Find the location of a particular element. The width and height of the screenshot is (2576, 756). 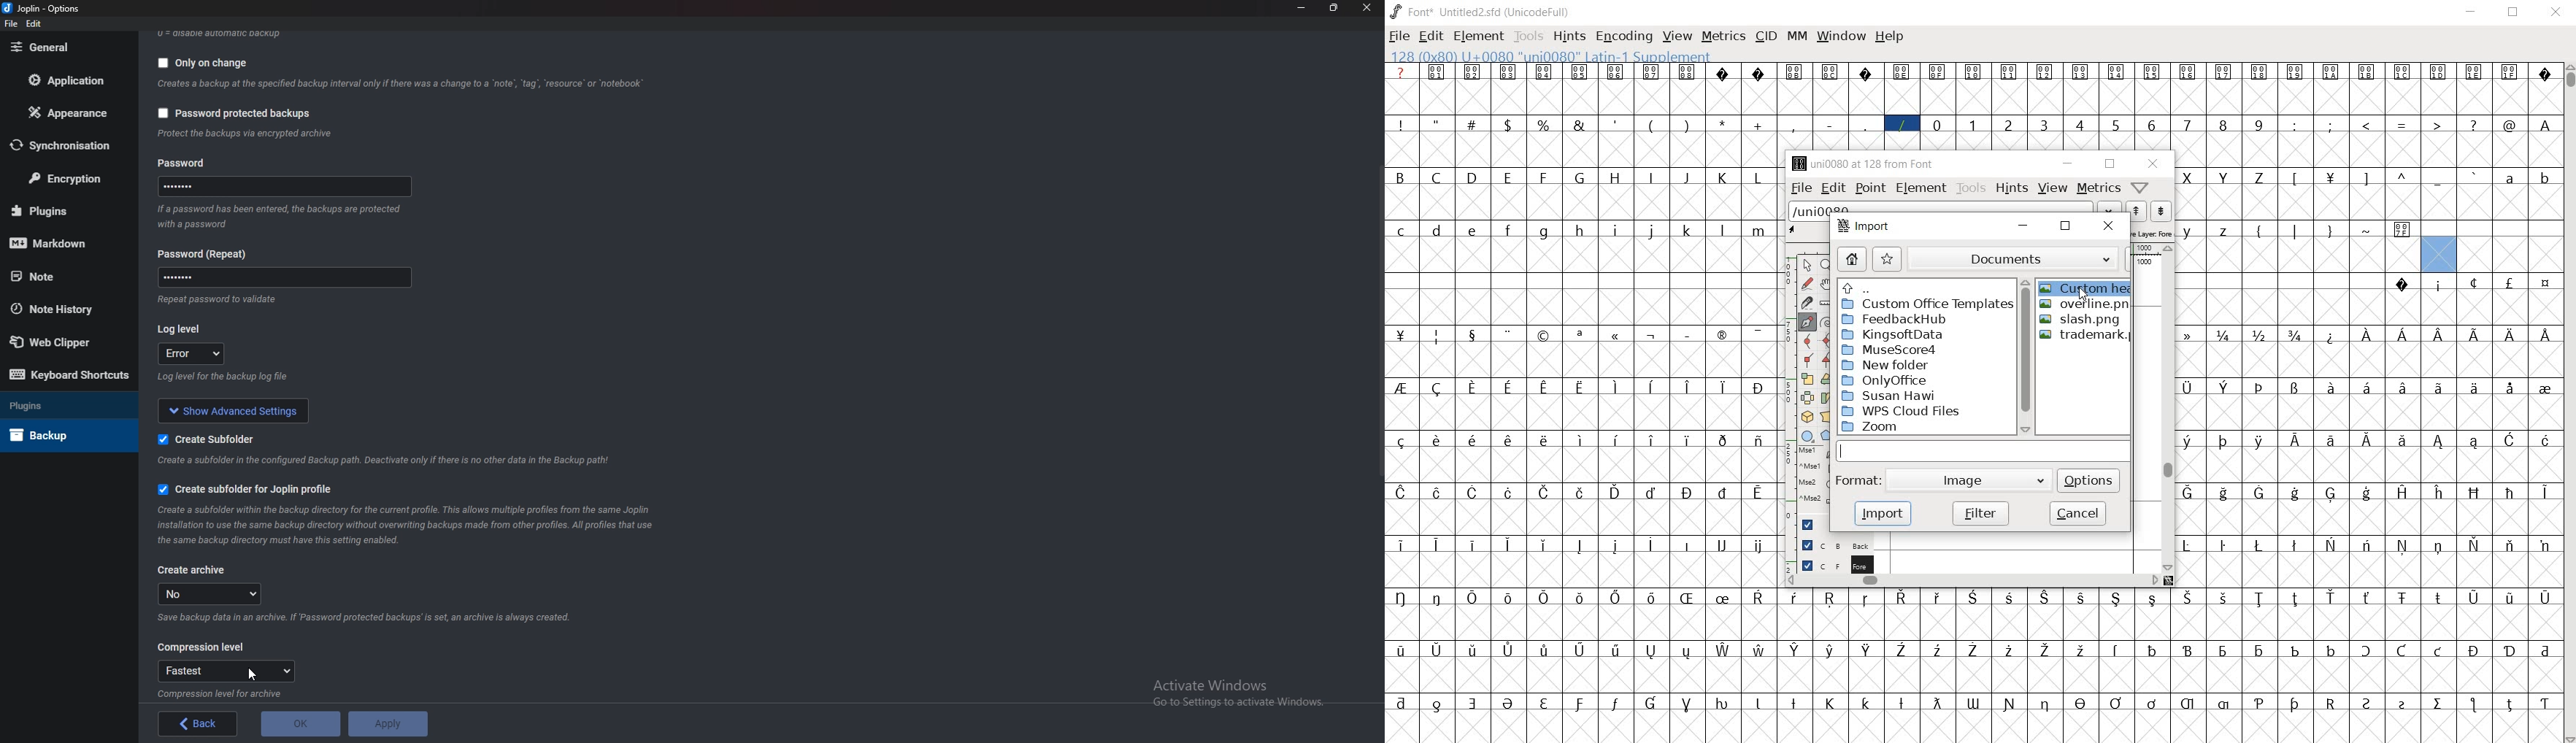

glyph is located at coordinates (1686, 178).